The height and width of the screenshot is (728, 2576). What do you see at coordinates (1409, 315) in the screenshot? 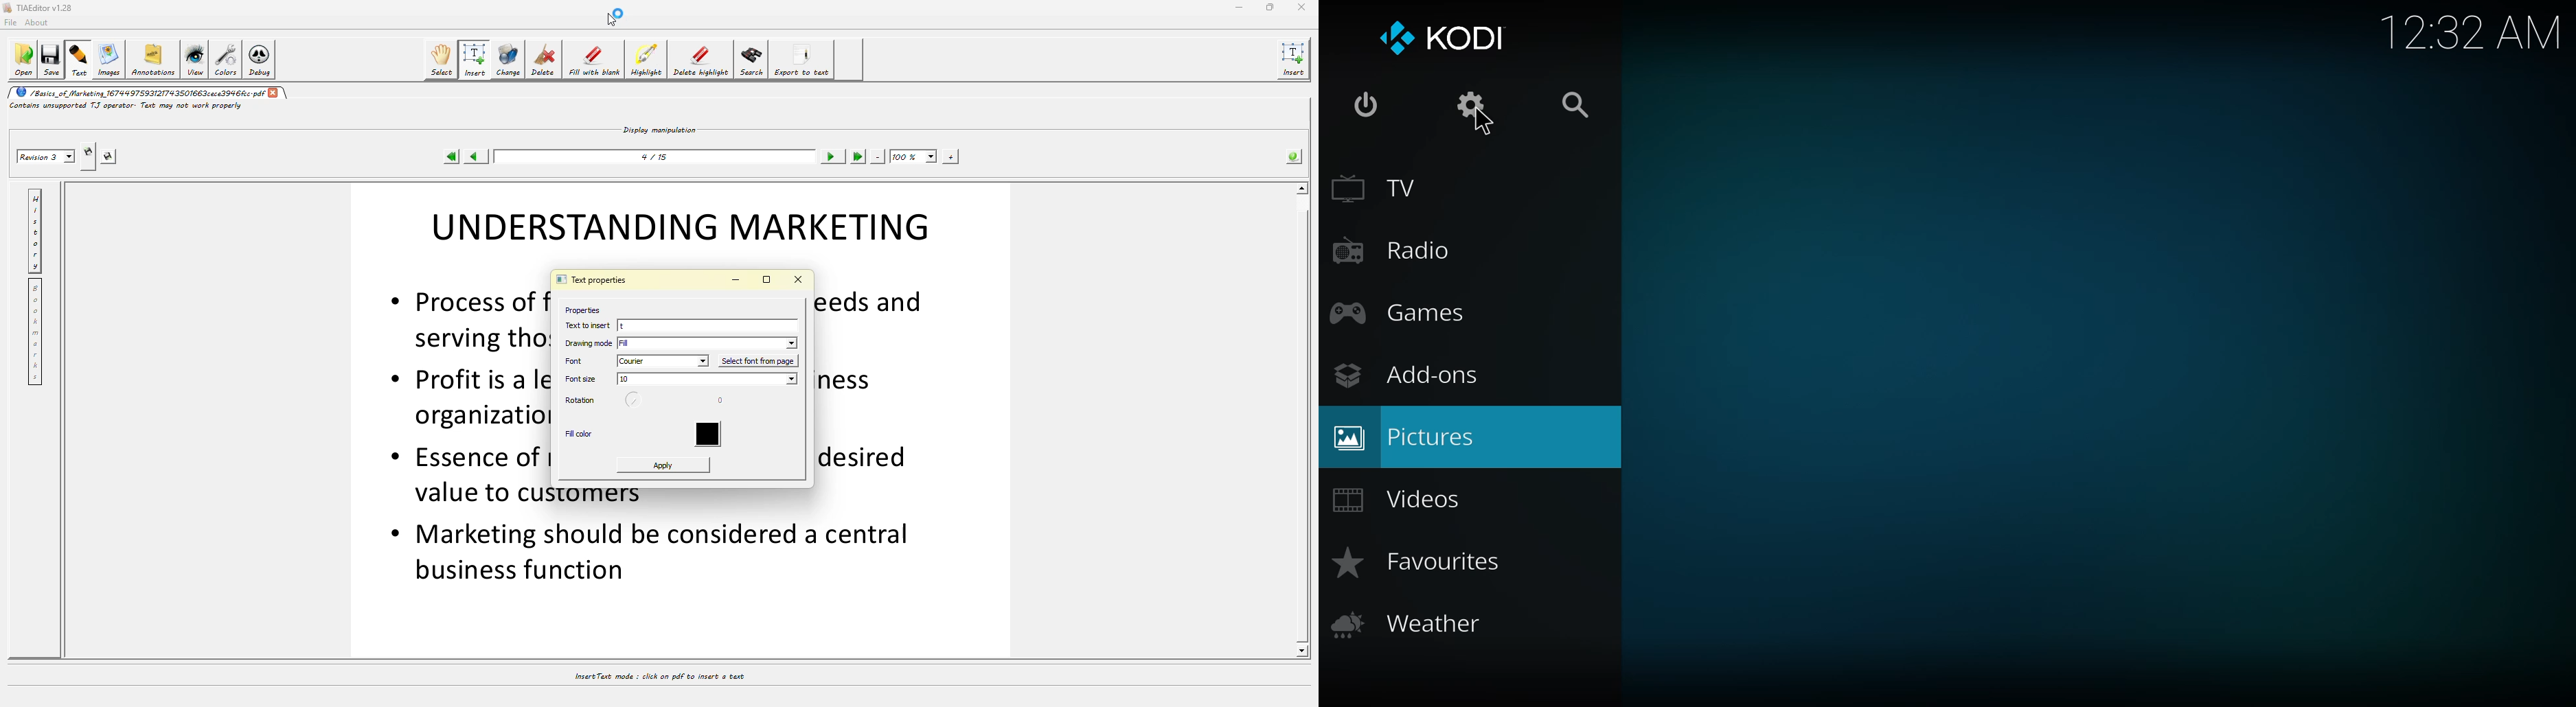
I see `games` at bounding box center [1409, 315].